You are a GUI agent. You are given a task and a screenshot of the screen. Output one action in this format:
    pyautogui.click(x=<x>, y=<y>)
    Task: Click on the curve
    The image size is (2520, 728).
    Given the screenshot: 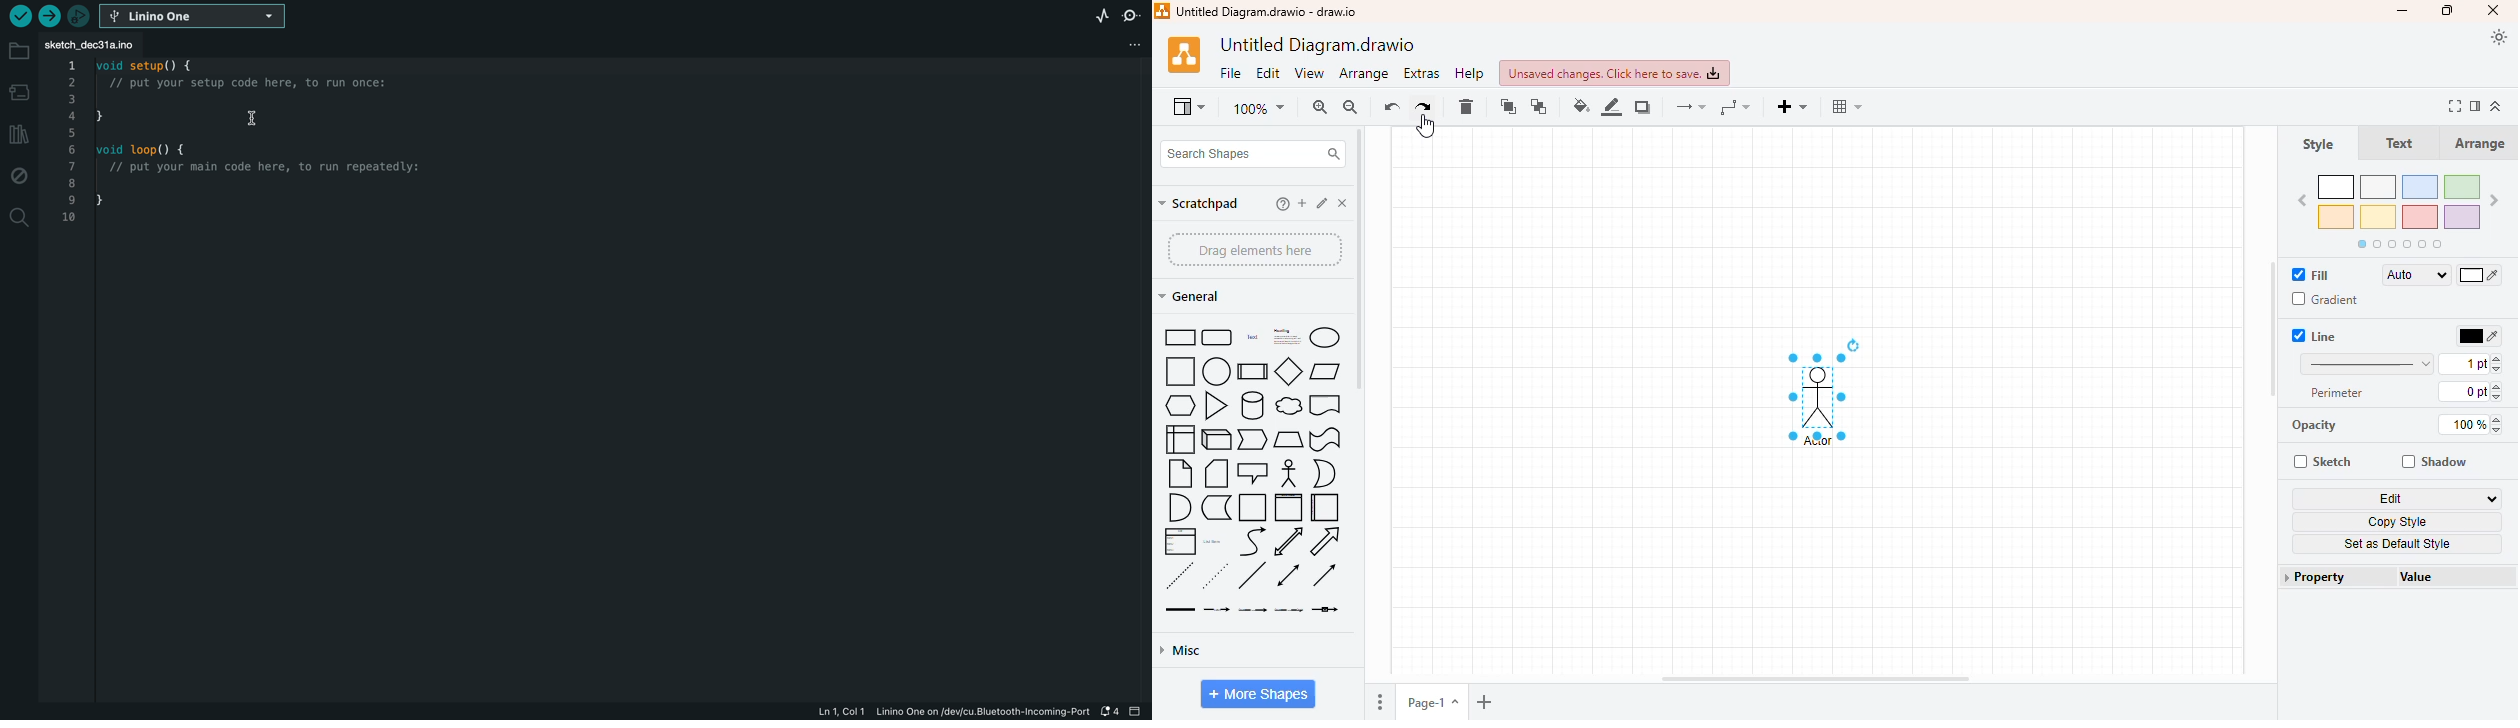 What is the action you would take?
    pyautogui.click(x=1253, y=542)
    